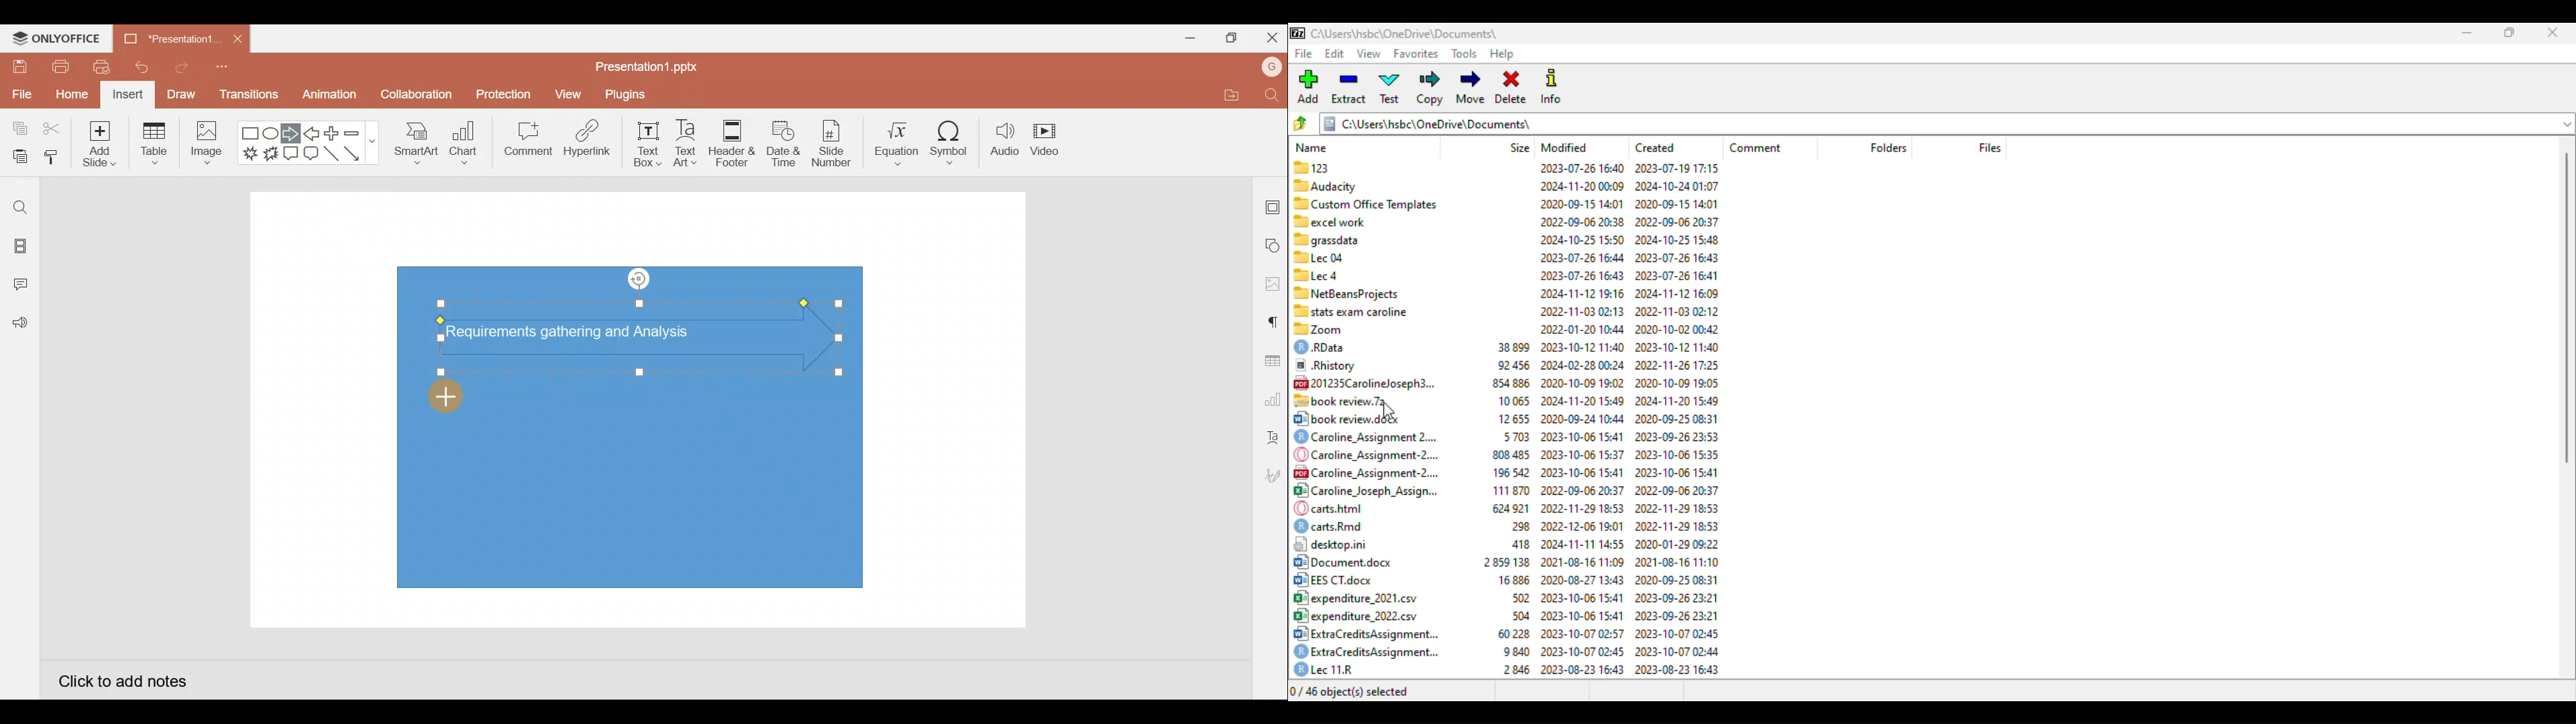 The image size is (2576, 728). What do you see at coordinates (1520, 147) in the screenshot?
I see `size` at bounding box center [1520, 147].